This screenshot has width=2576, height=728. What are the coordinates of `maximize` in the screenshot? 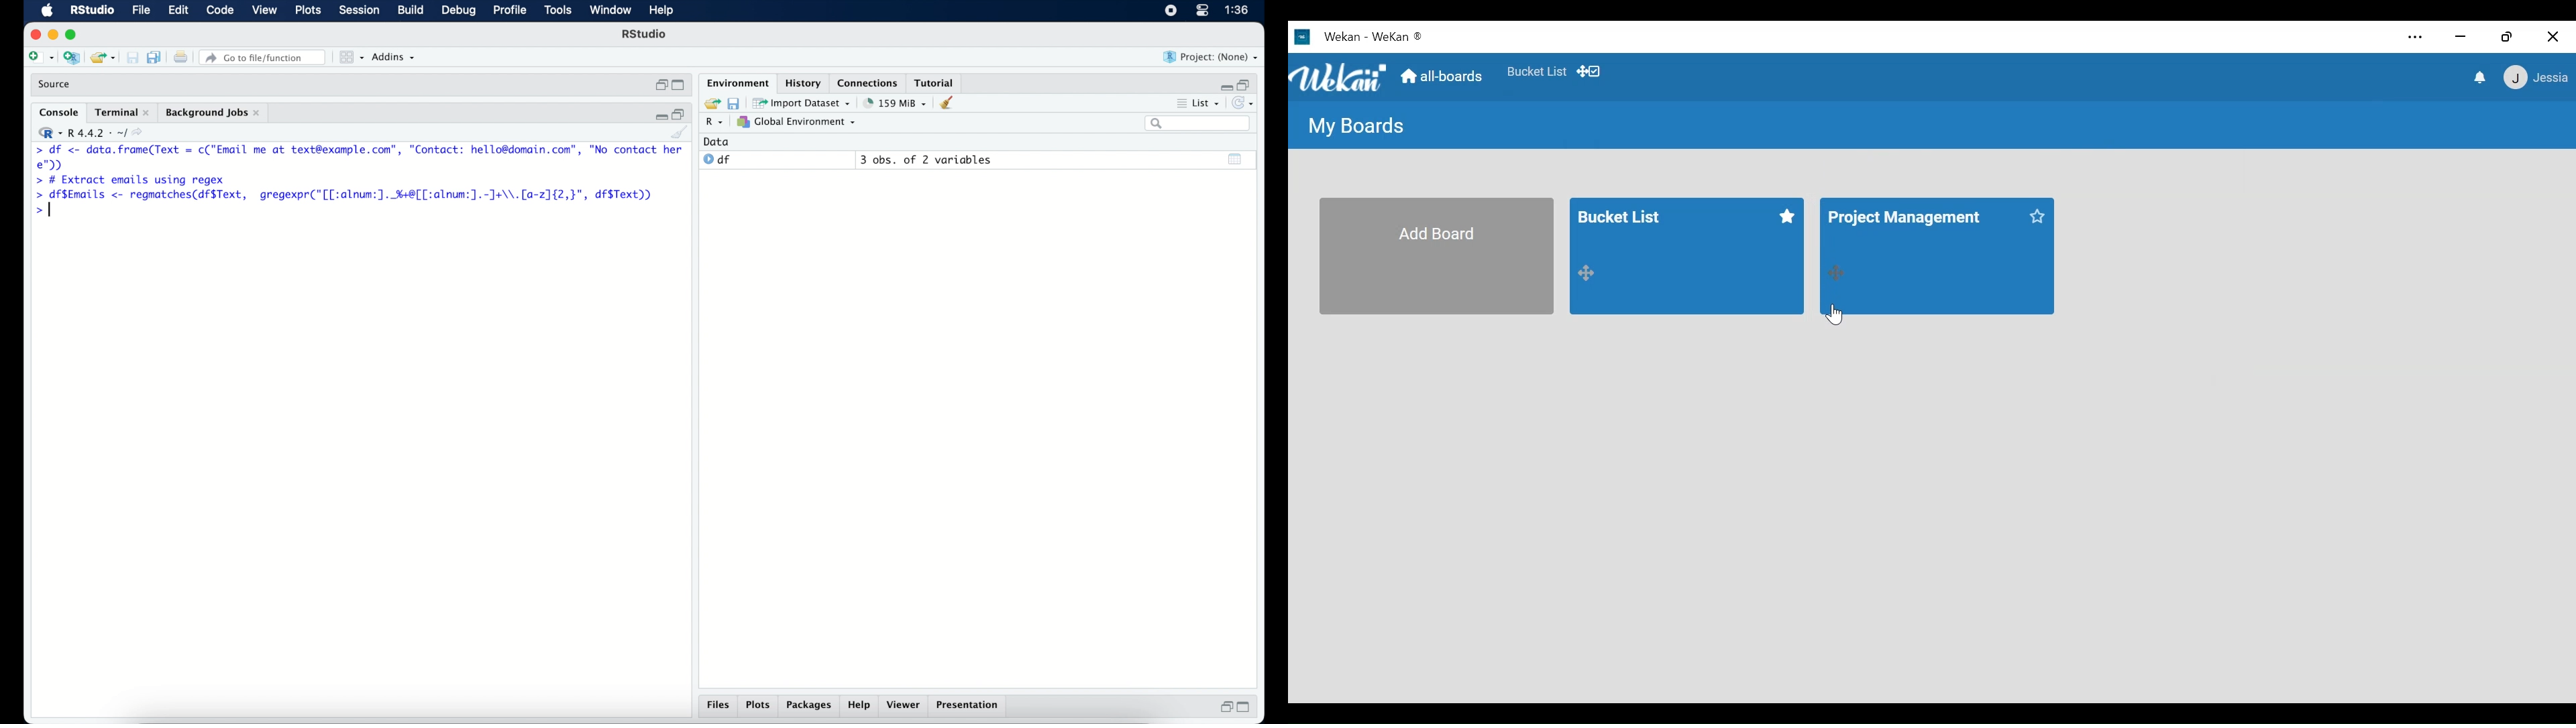 It's located at (72, 34).